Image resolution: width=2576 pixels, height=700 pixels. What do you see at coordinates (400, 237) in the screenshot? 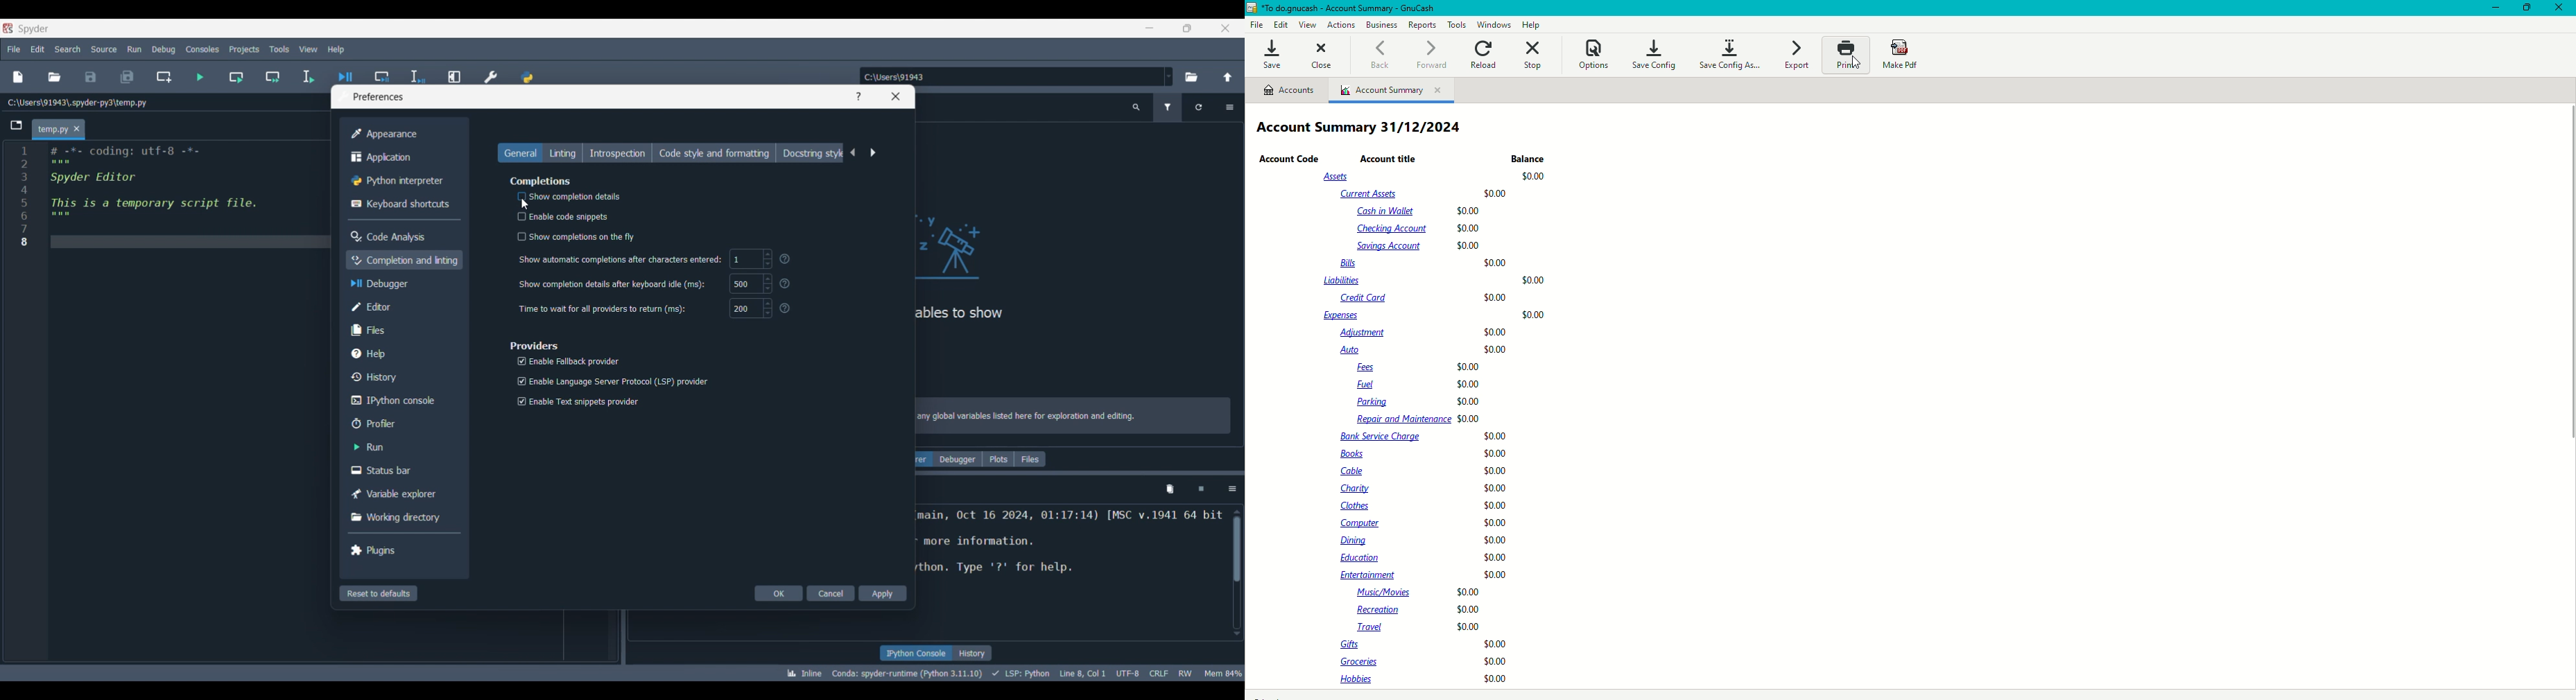
I see `Code analysis` at bounding box center [400, 237].